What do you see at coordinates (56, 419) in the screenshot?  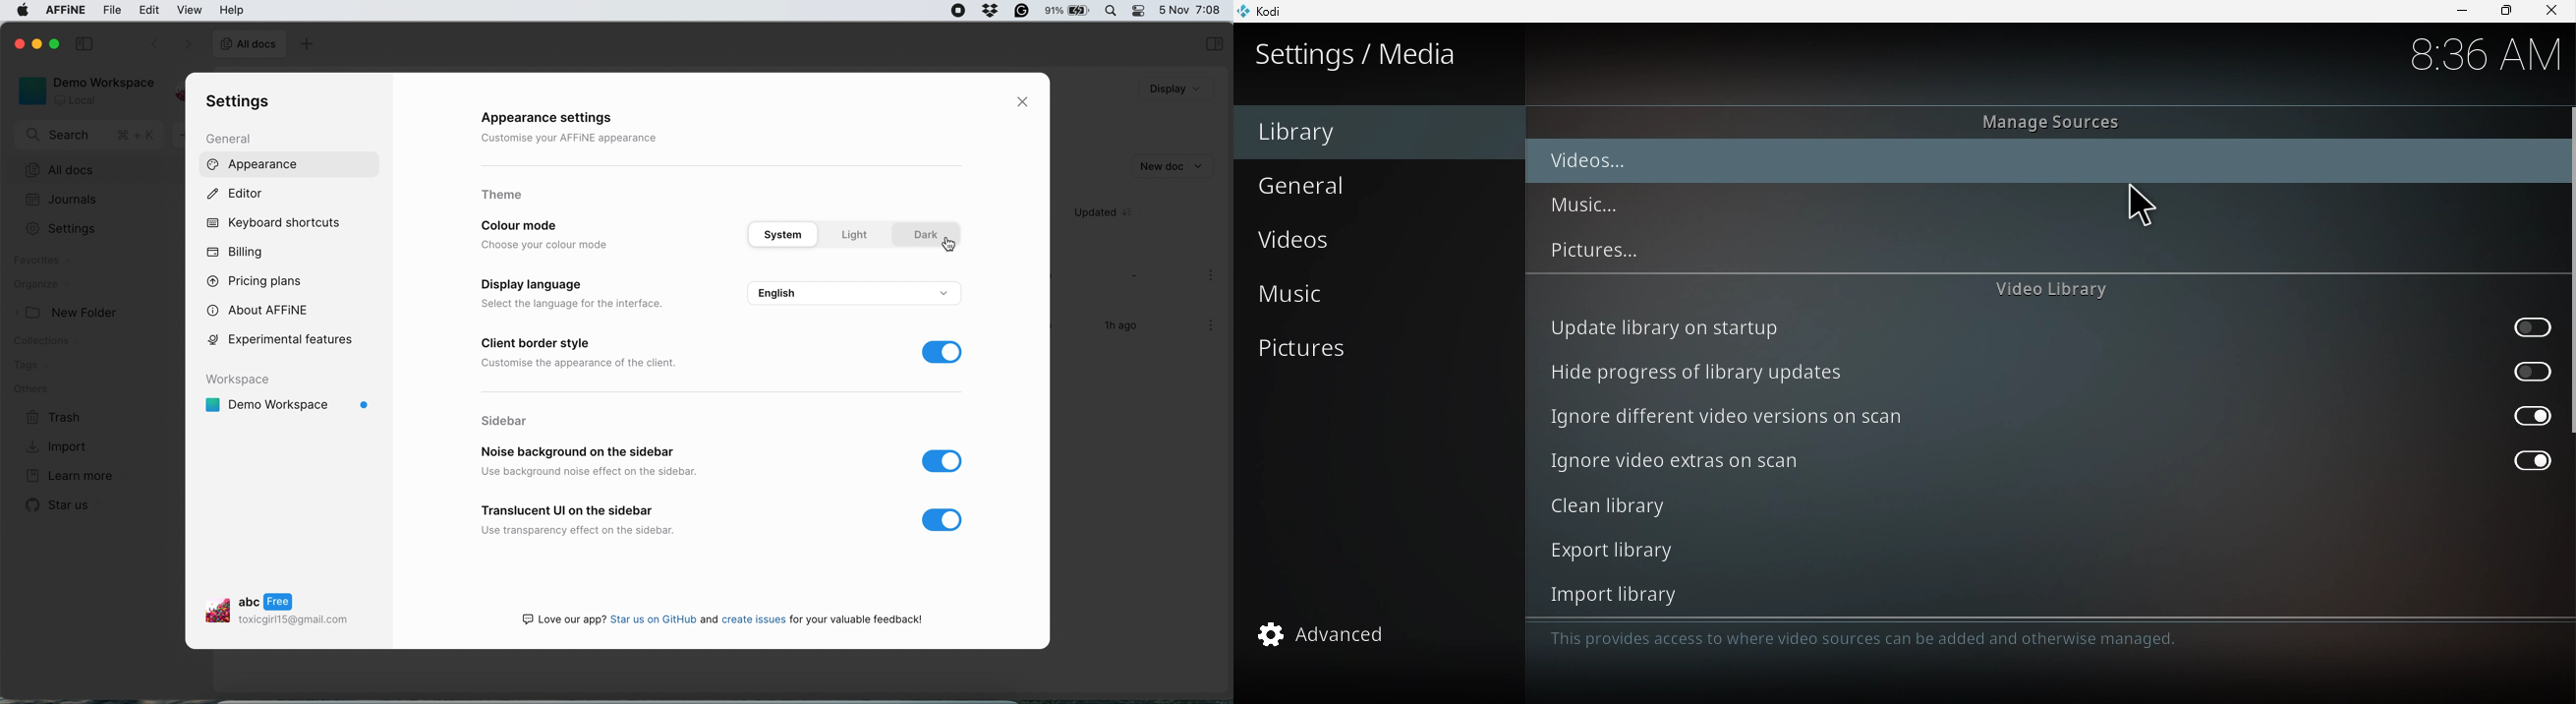 I see `trash` at bounding box center [56, 419].